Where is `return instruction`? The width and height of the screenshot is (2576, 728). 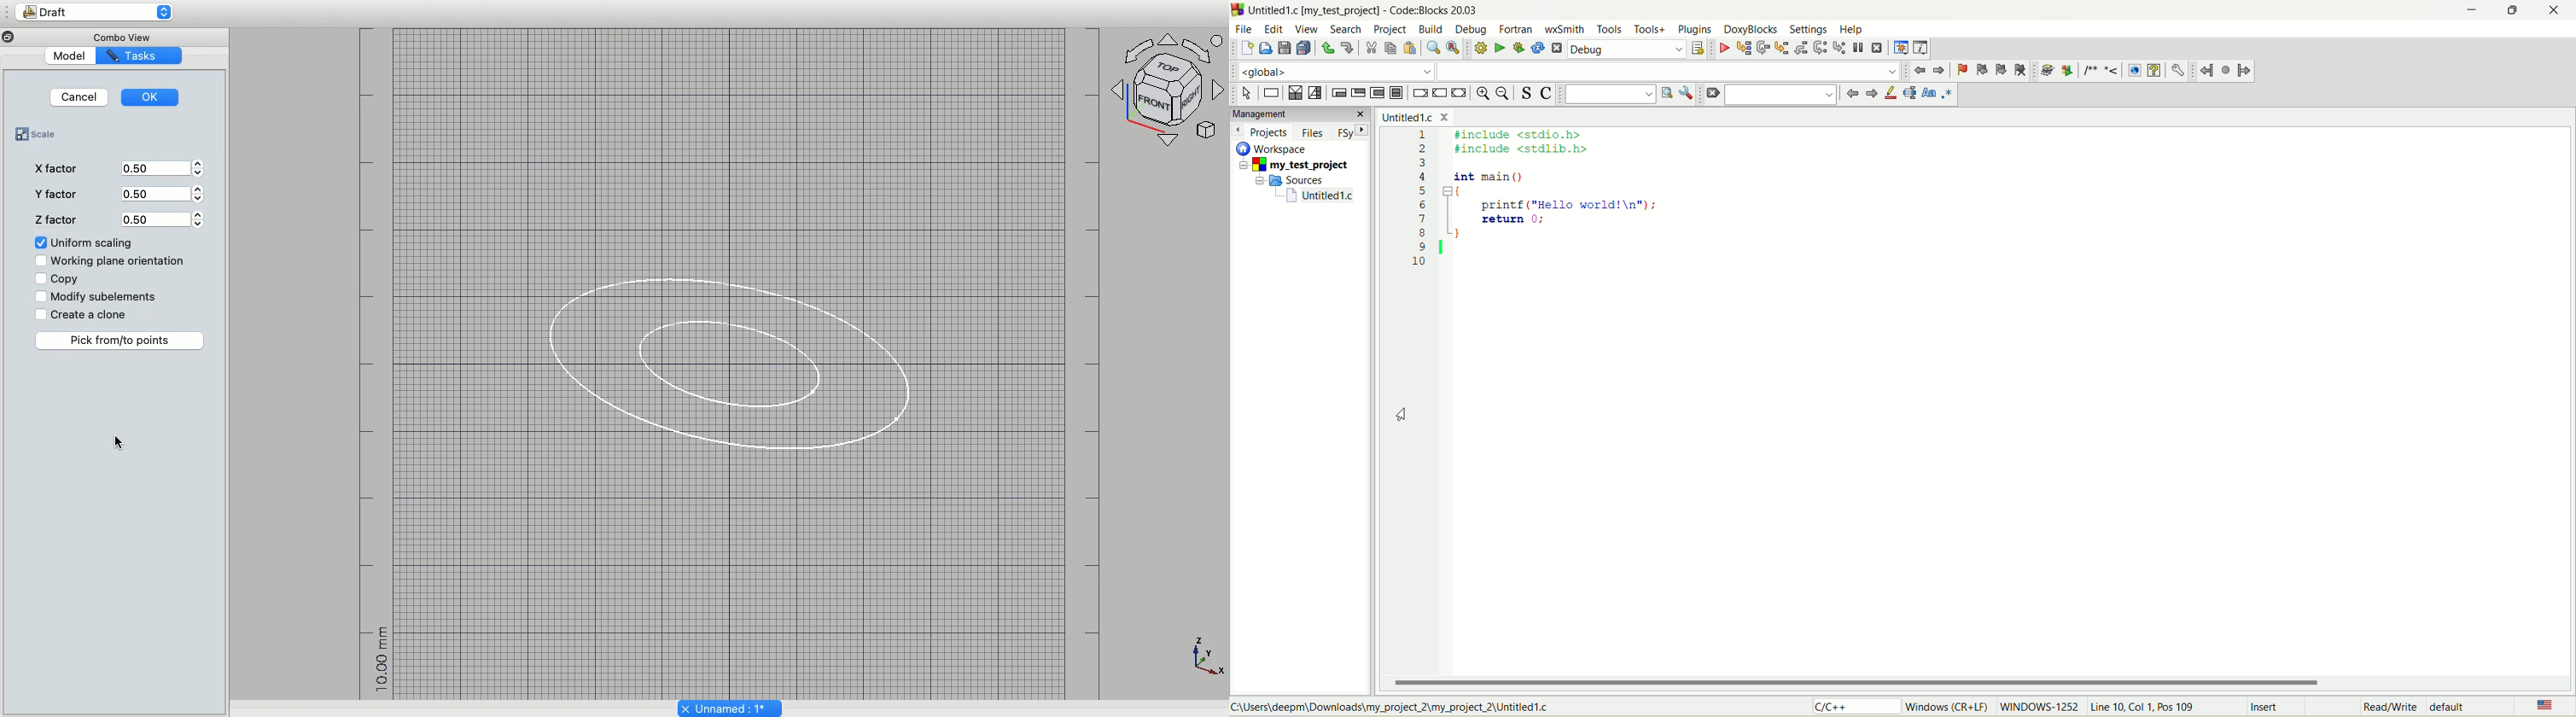 return instruction is located at coordinates (1461, 93).